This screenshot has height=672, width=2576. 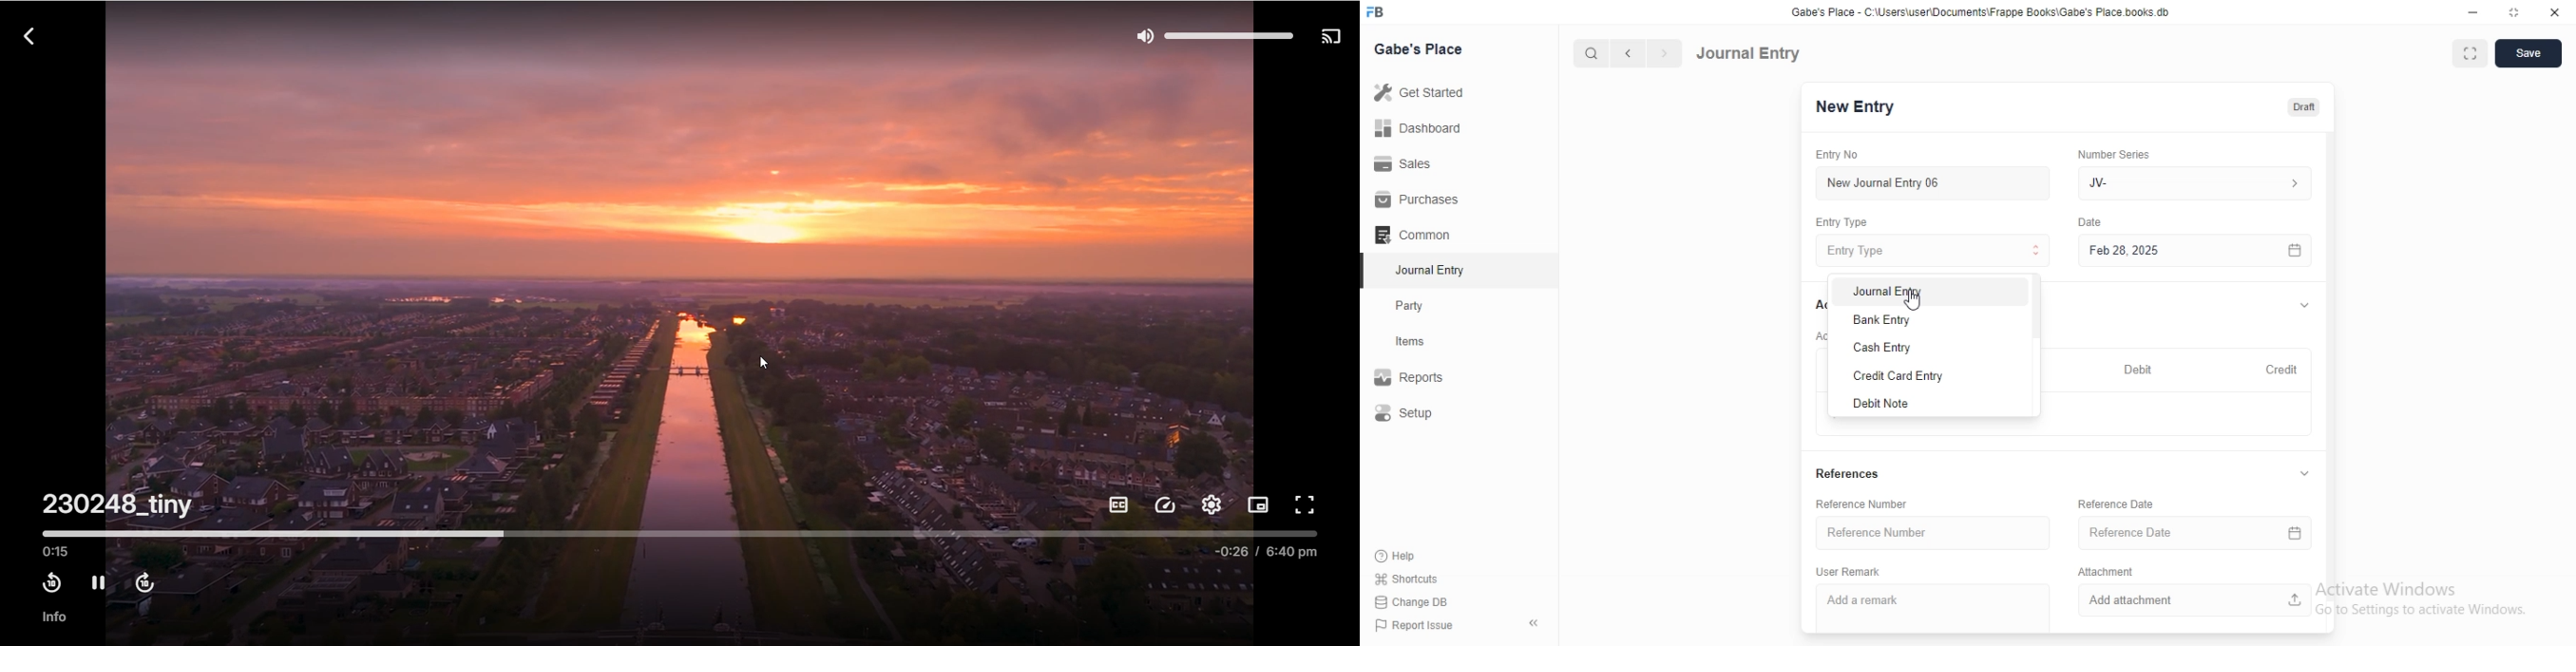 What do you see at coordinates (1422, 127) in the screenshot?
I see `Dashboard` at bounding box center [1422, 127].